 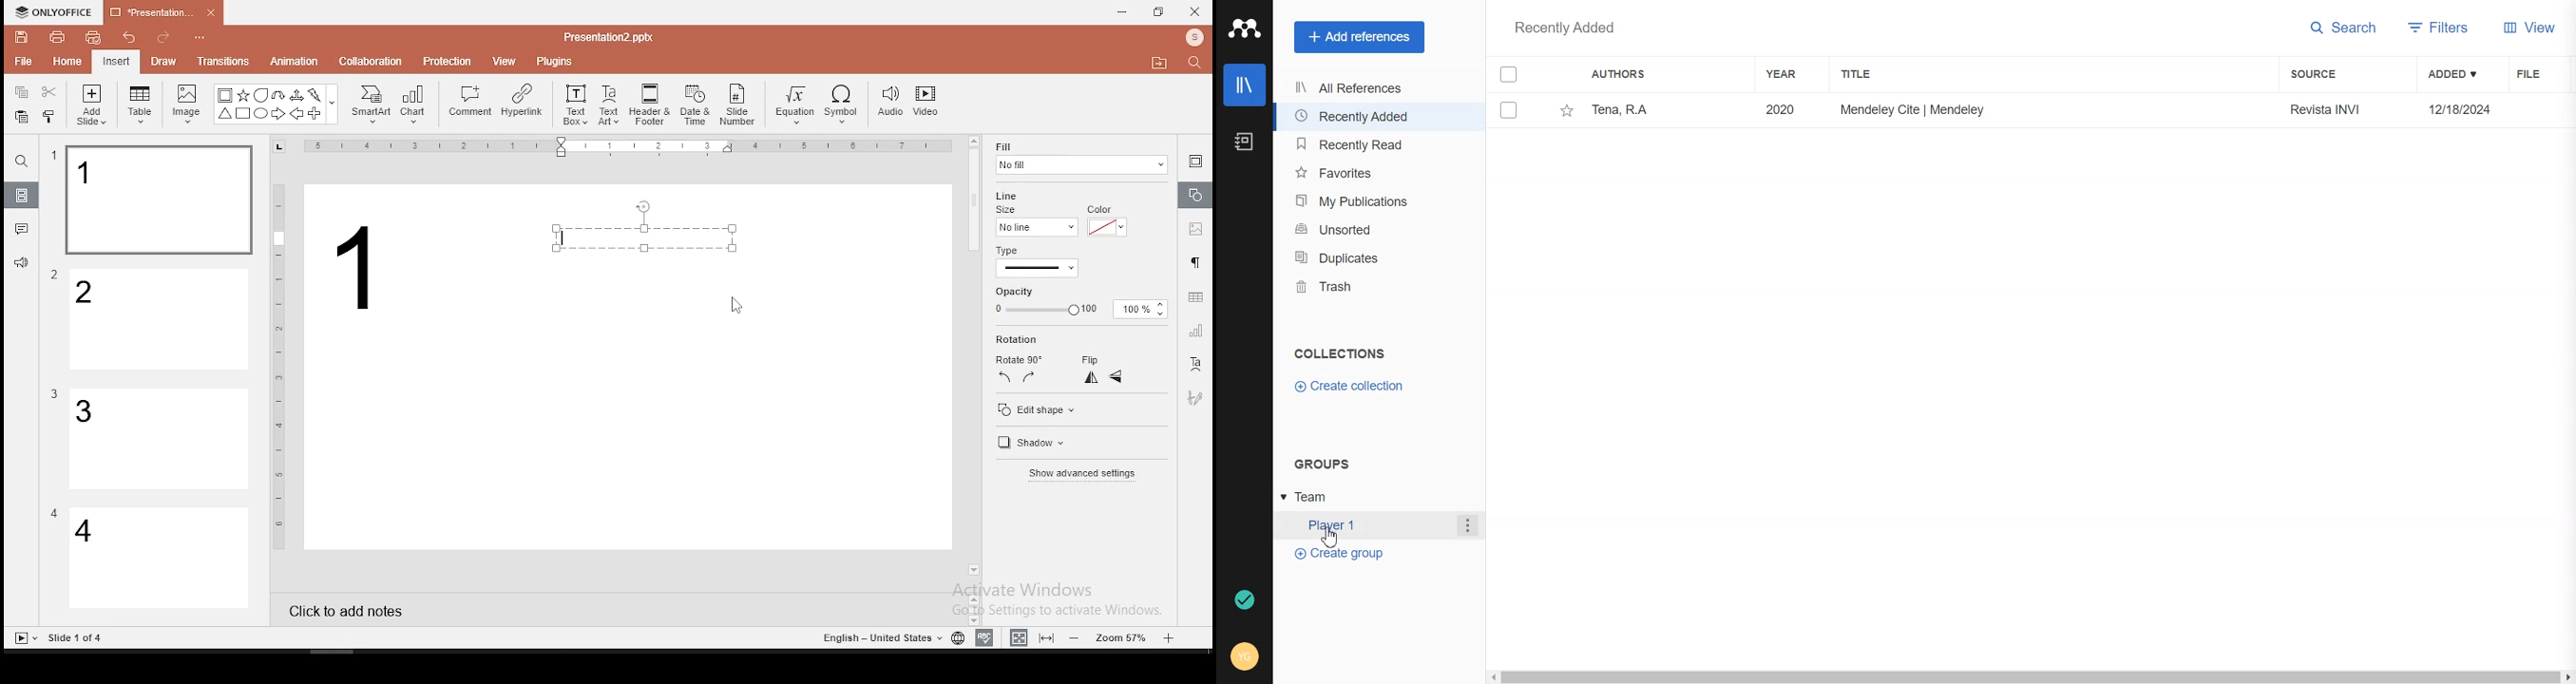 I want to click on video, so click(x=925, y=104).